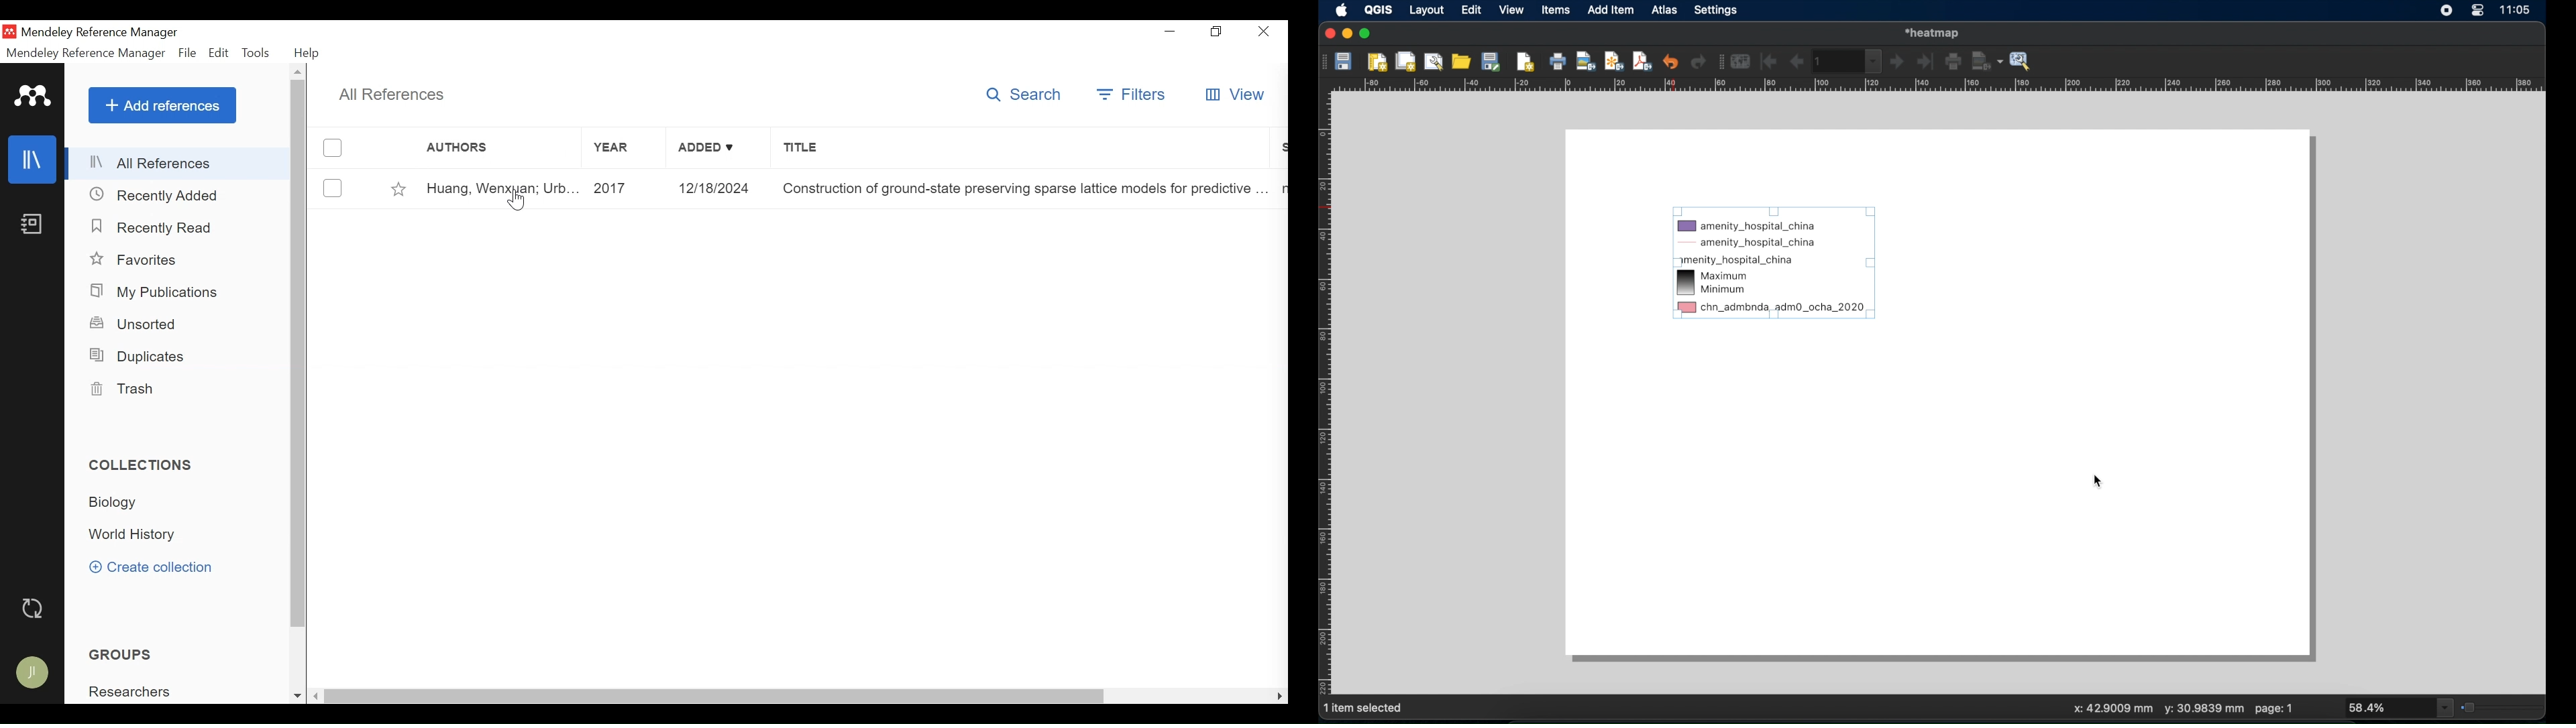 The height and width of the screenshot is (728, 2576). I want to click on duplicate layout, so click(1407, 61).